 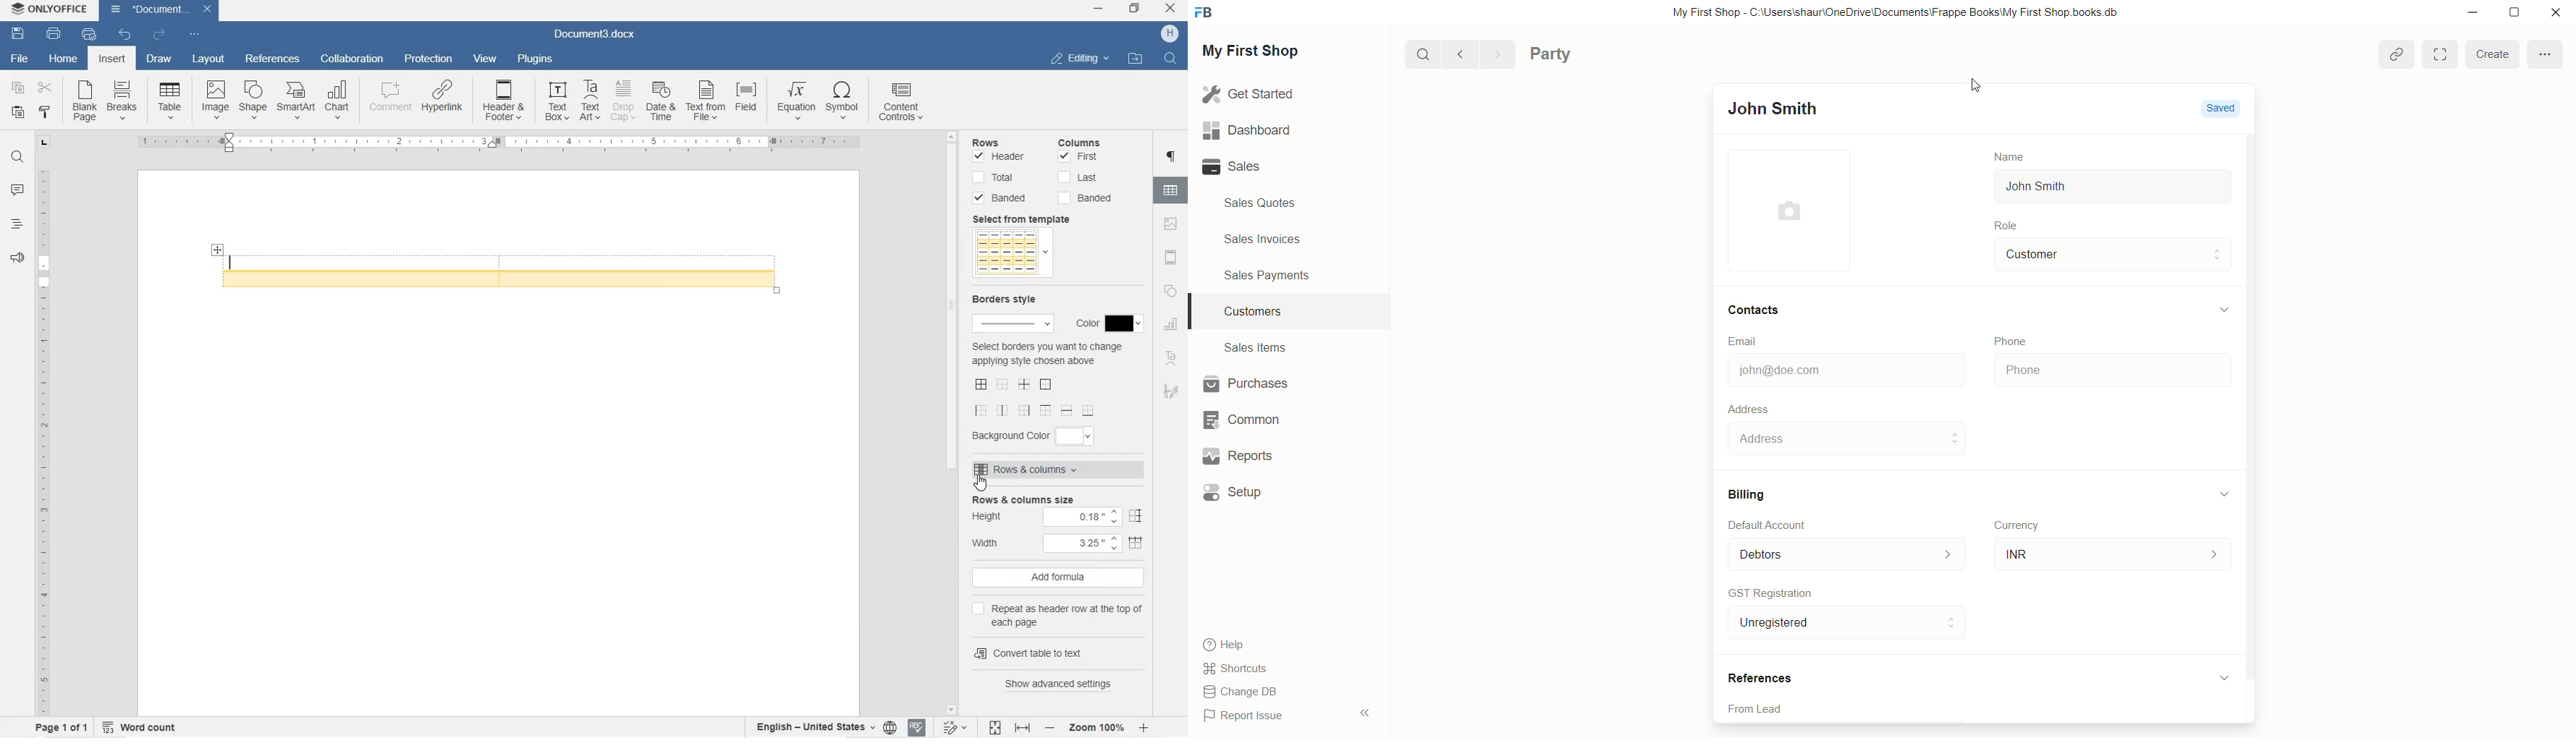 What do you see at coordinates (158, 34) in the screenshot?
I see `REDO` at bounding box center [158, 34].